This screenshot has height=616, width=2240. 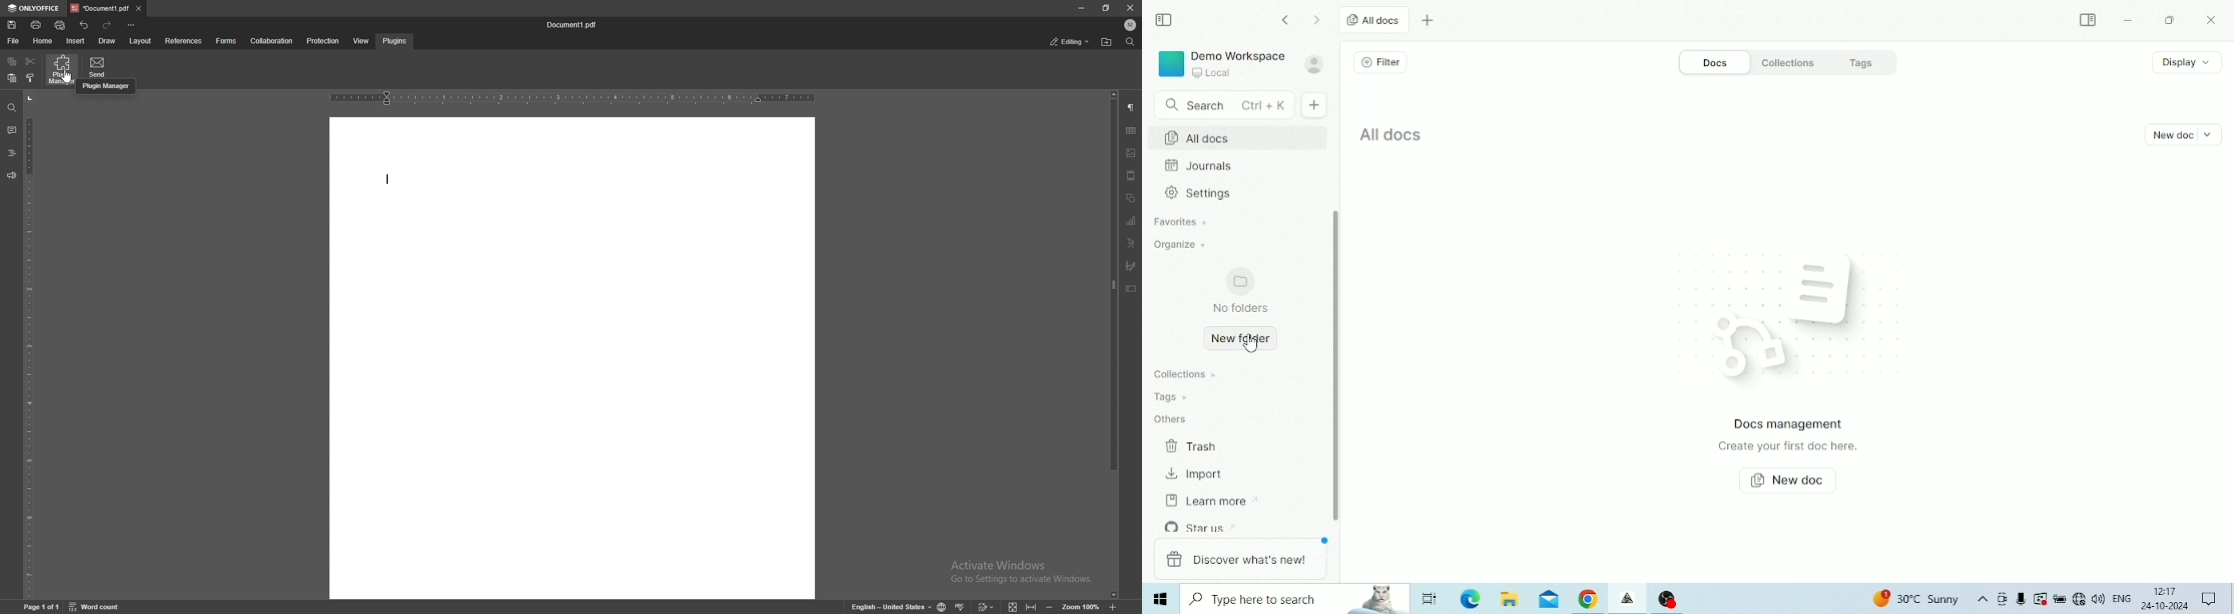 I want to click on Settings, so click(x=1203, y=193).